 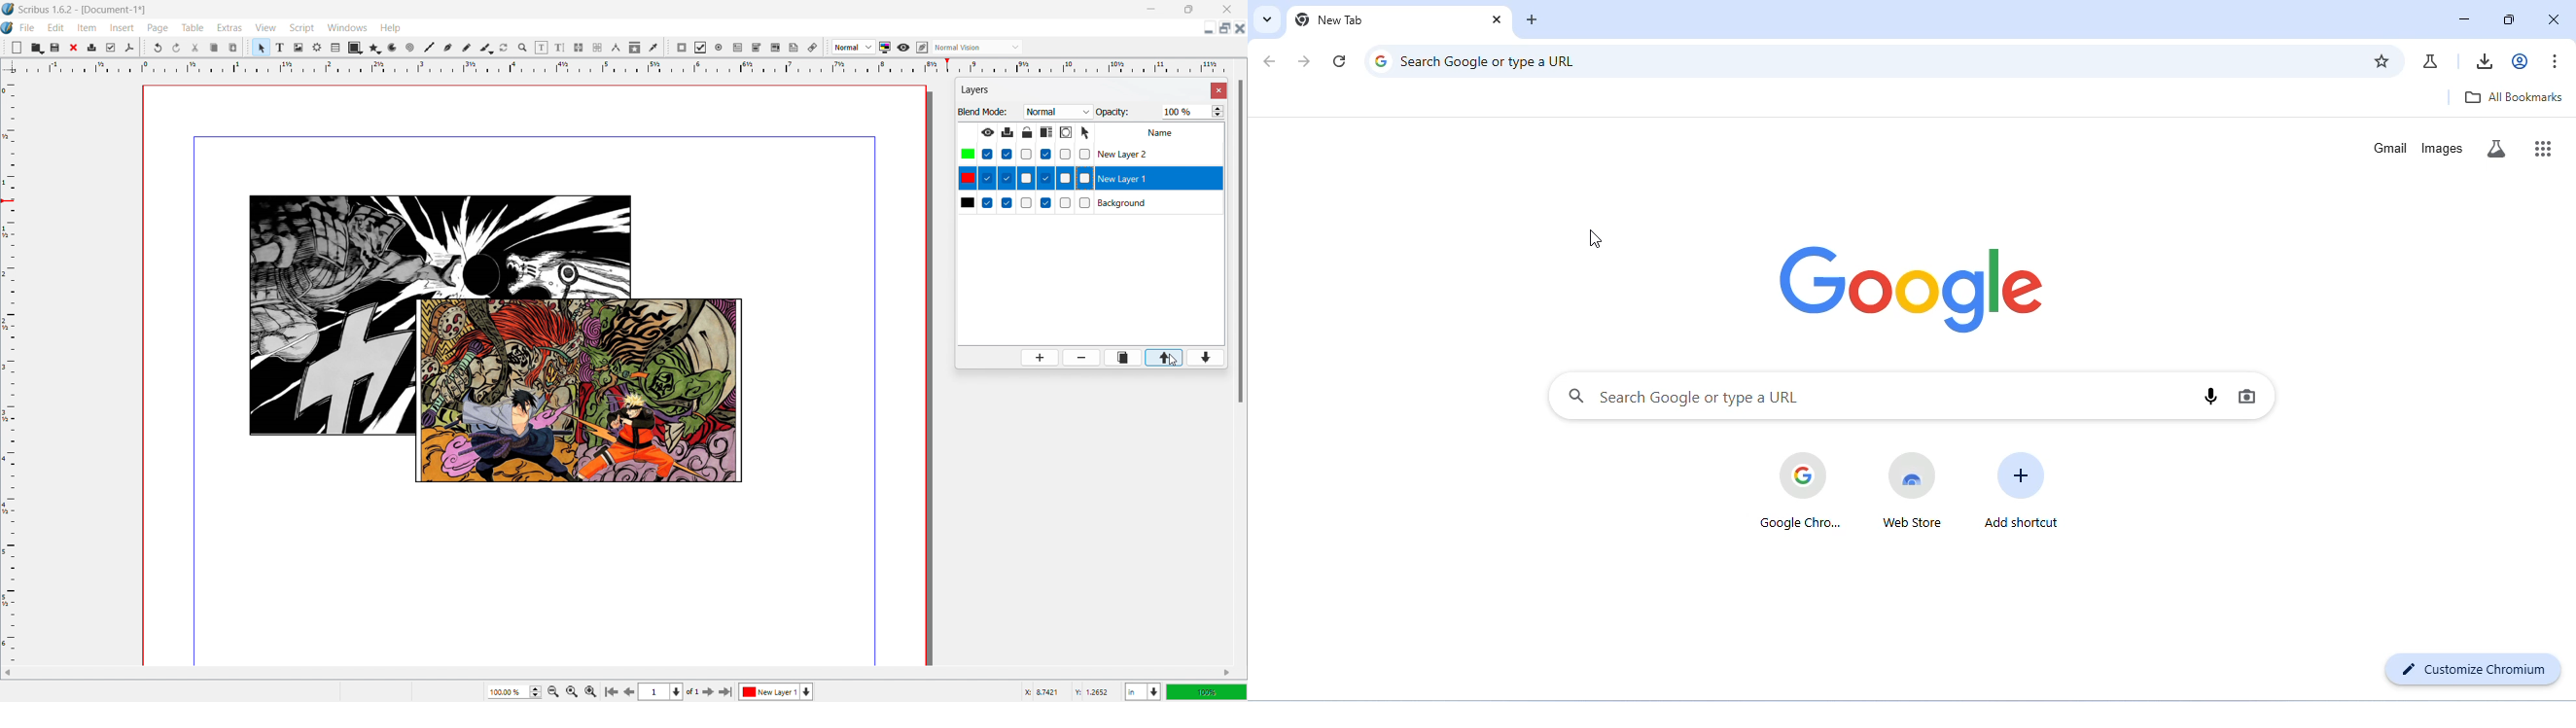 I want to click on close document, so click(x=1240, y=28).